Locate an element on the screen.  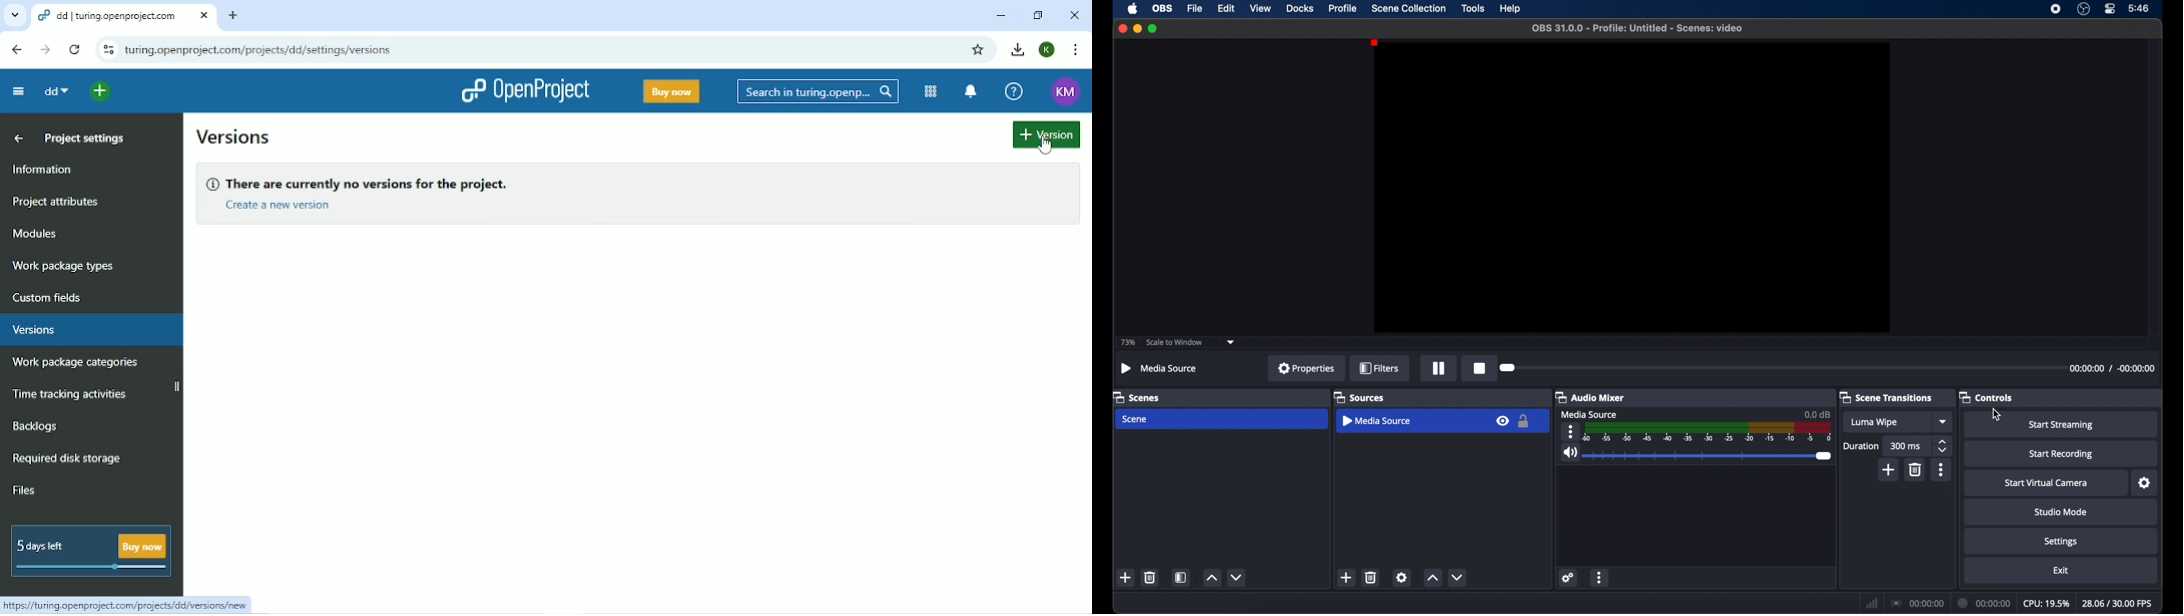
dropdown is located at coordinates (1944, 422).